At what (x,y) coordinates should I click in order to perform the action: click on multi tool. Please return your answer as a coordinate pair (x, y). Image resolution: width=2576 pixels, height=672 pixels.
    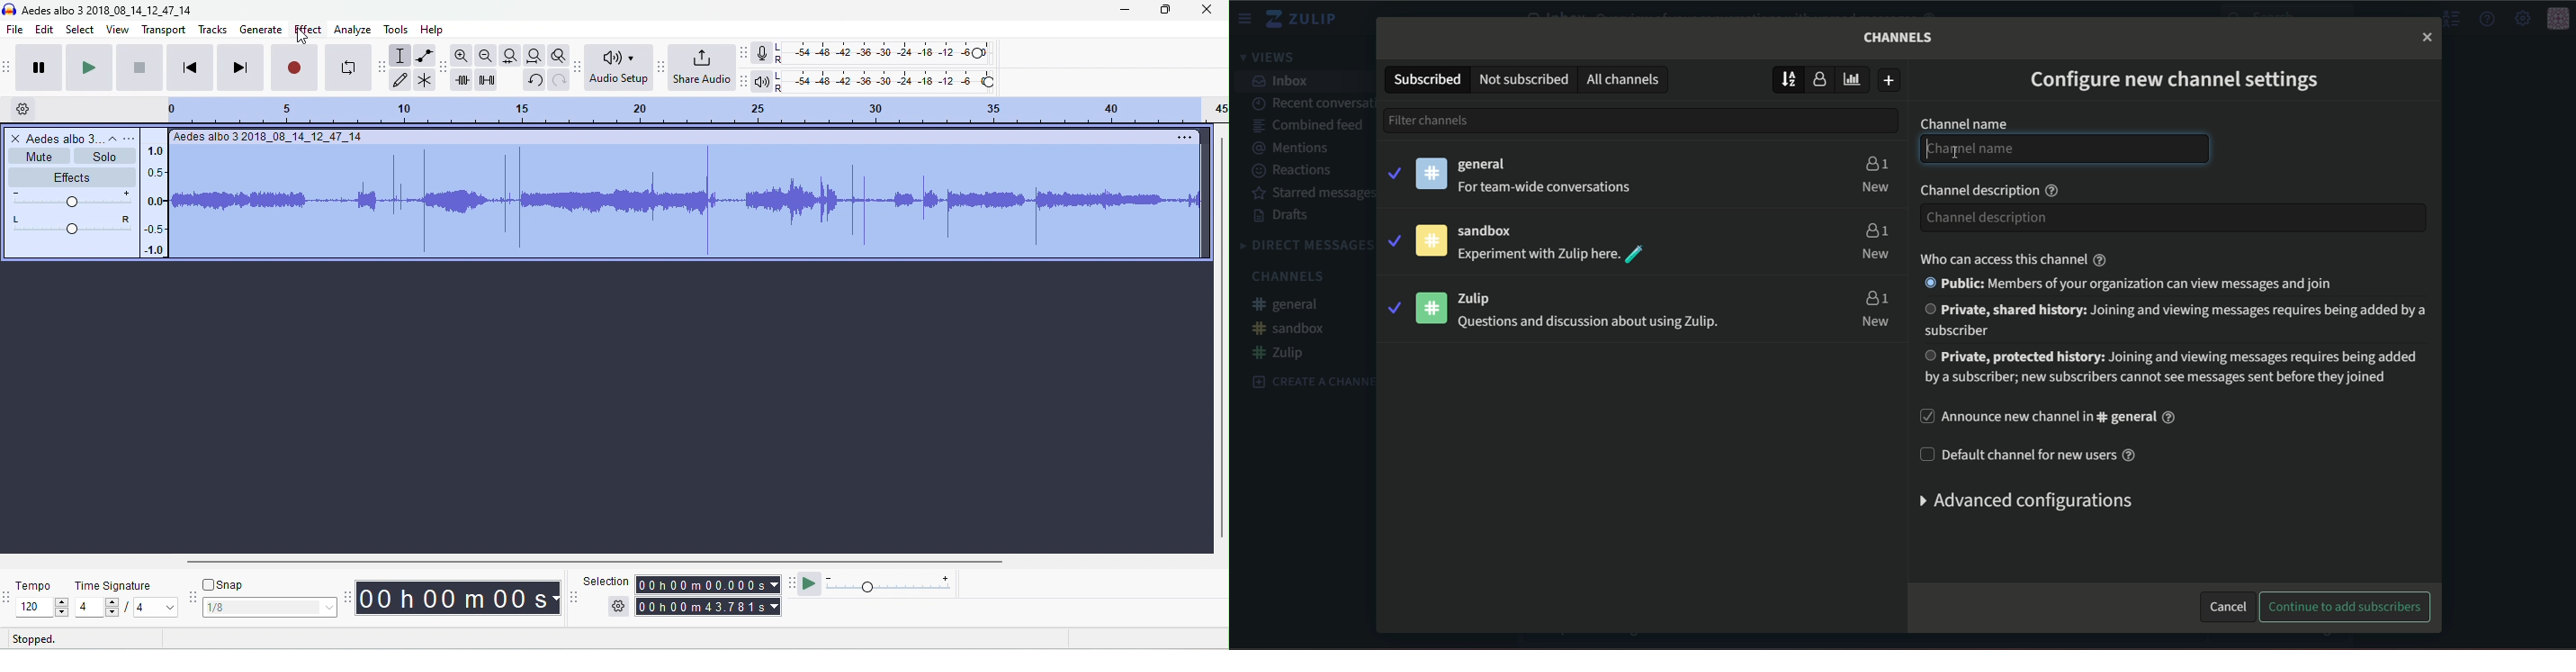
    Looking at the image, I should click on (425, 81).